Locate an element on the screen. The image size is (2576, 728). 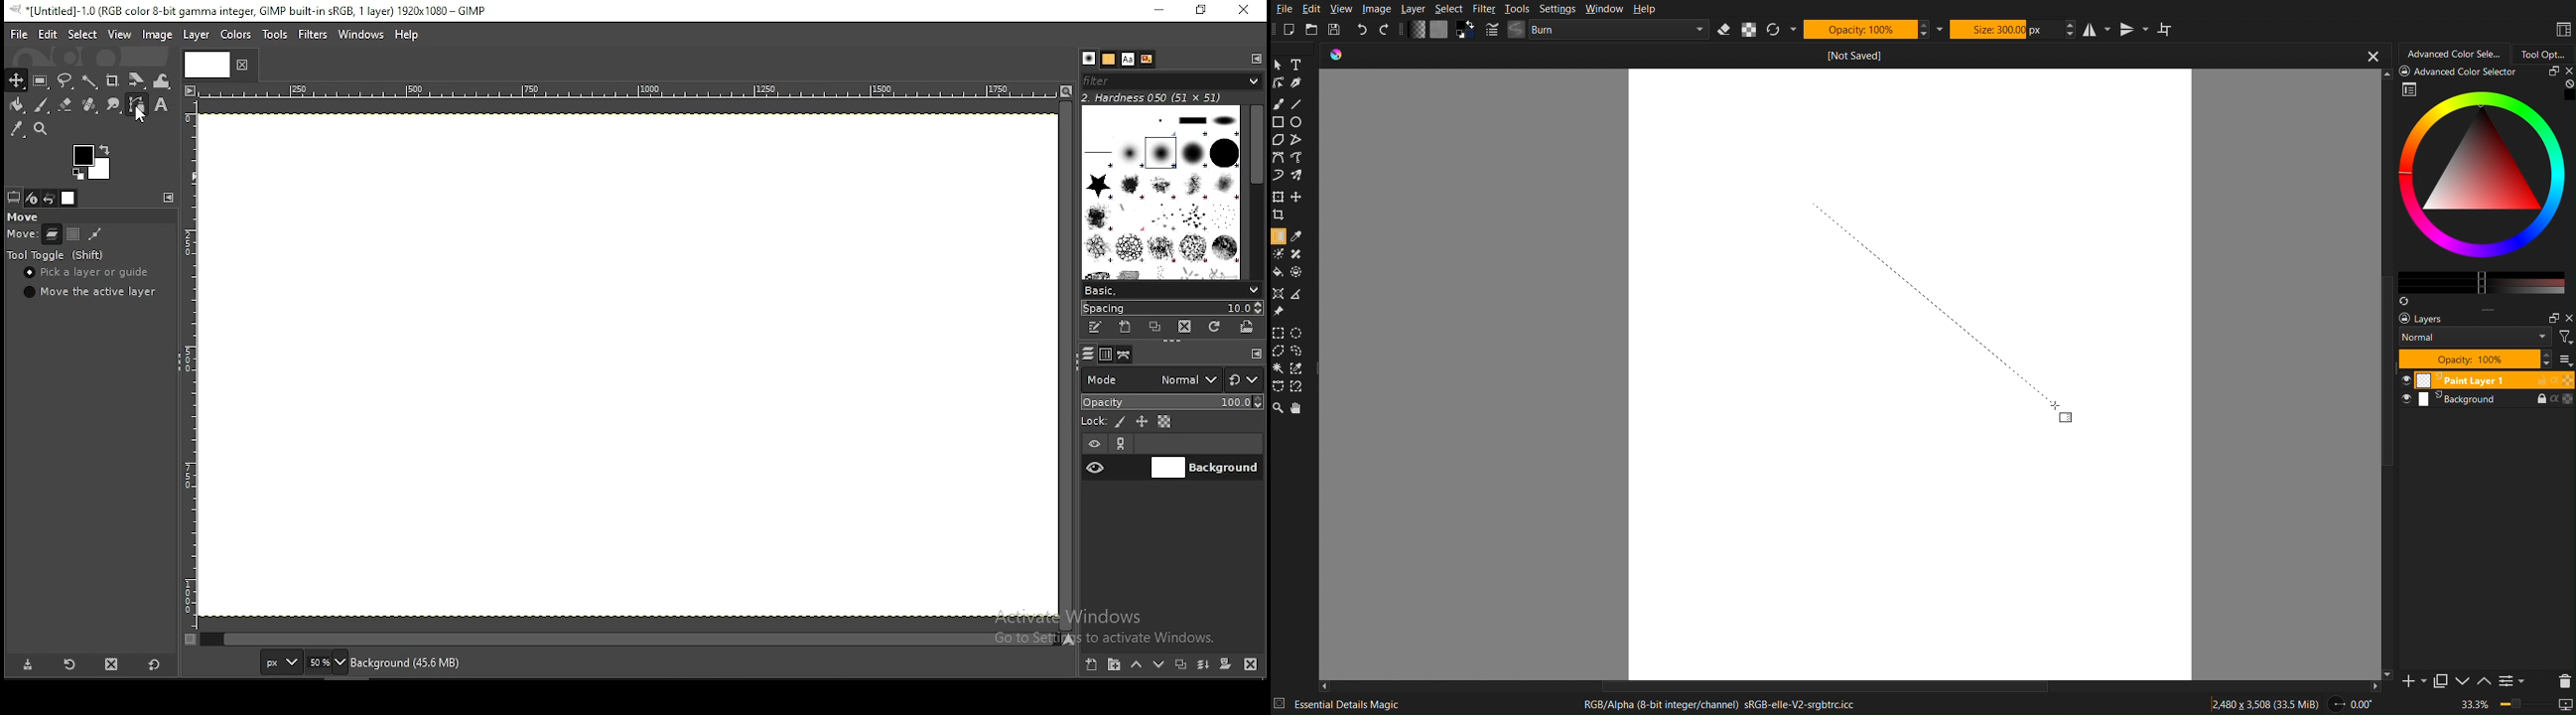
tool options is located at coordinates (14, 197).